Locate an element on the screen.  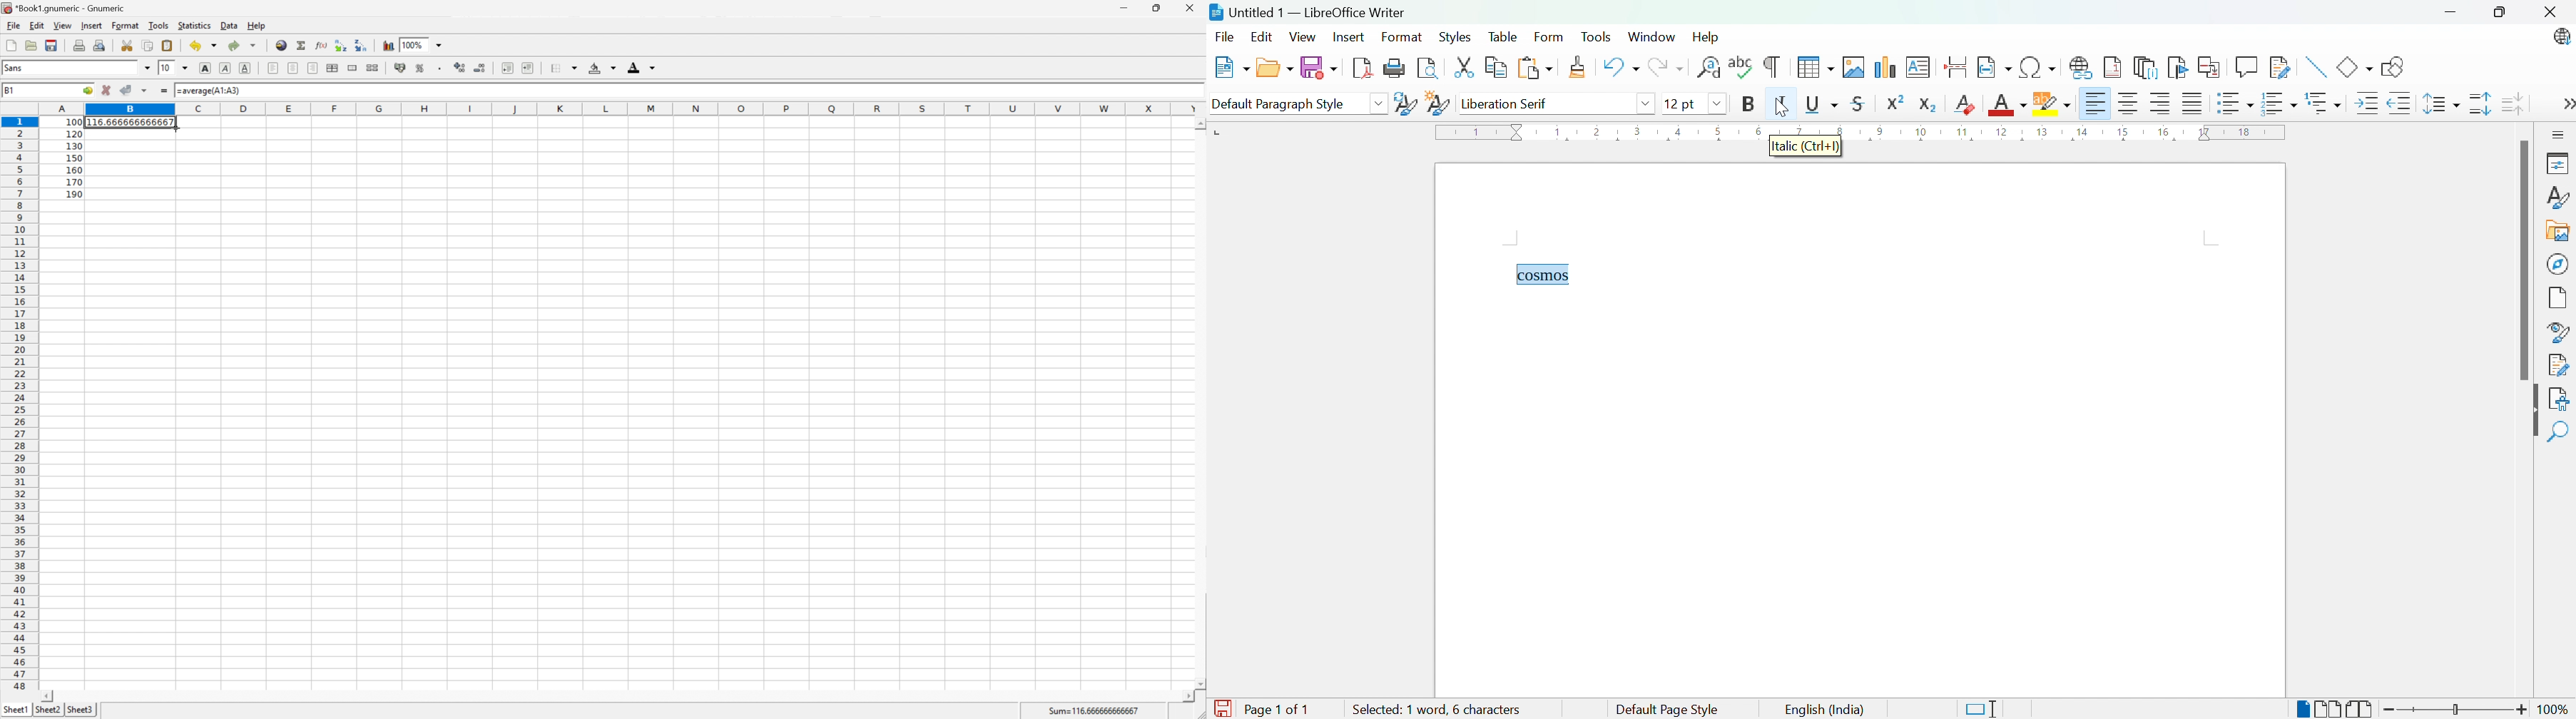
Sans is located at coordinates (15, 68).